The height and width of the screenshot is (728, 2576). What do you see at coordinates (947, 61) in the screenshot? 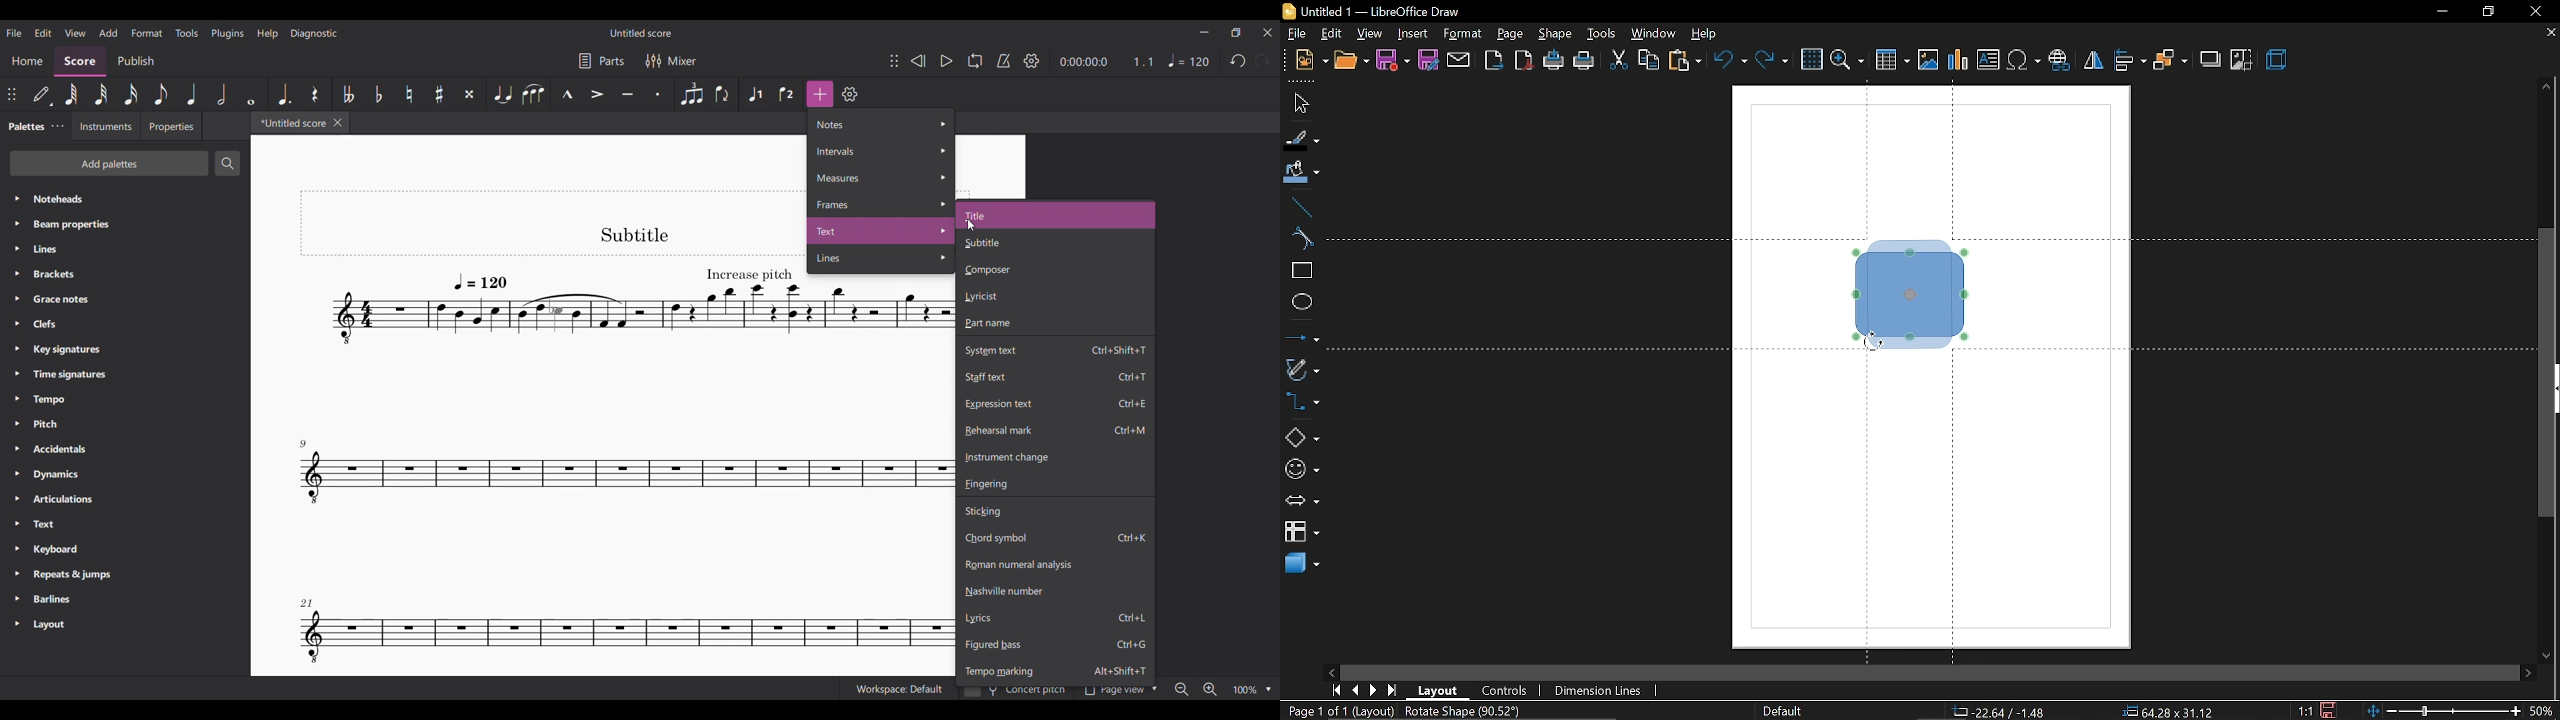
I see `Play` at bounding box center [947, 61].